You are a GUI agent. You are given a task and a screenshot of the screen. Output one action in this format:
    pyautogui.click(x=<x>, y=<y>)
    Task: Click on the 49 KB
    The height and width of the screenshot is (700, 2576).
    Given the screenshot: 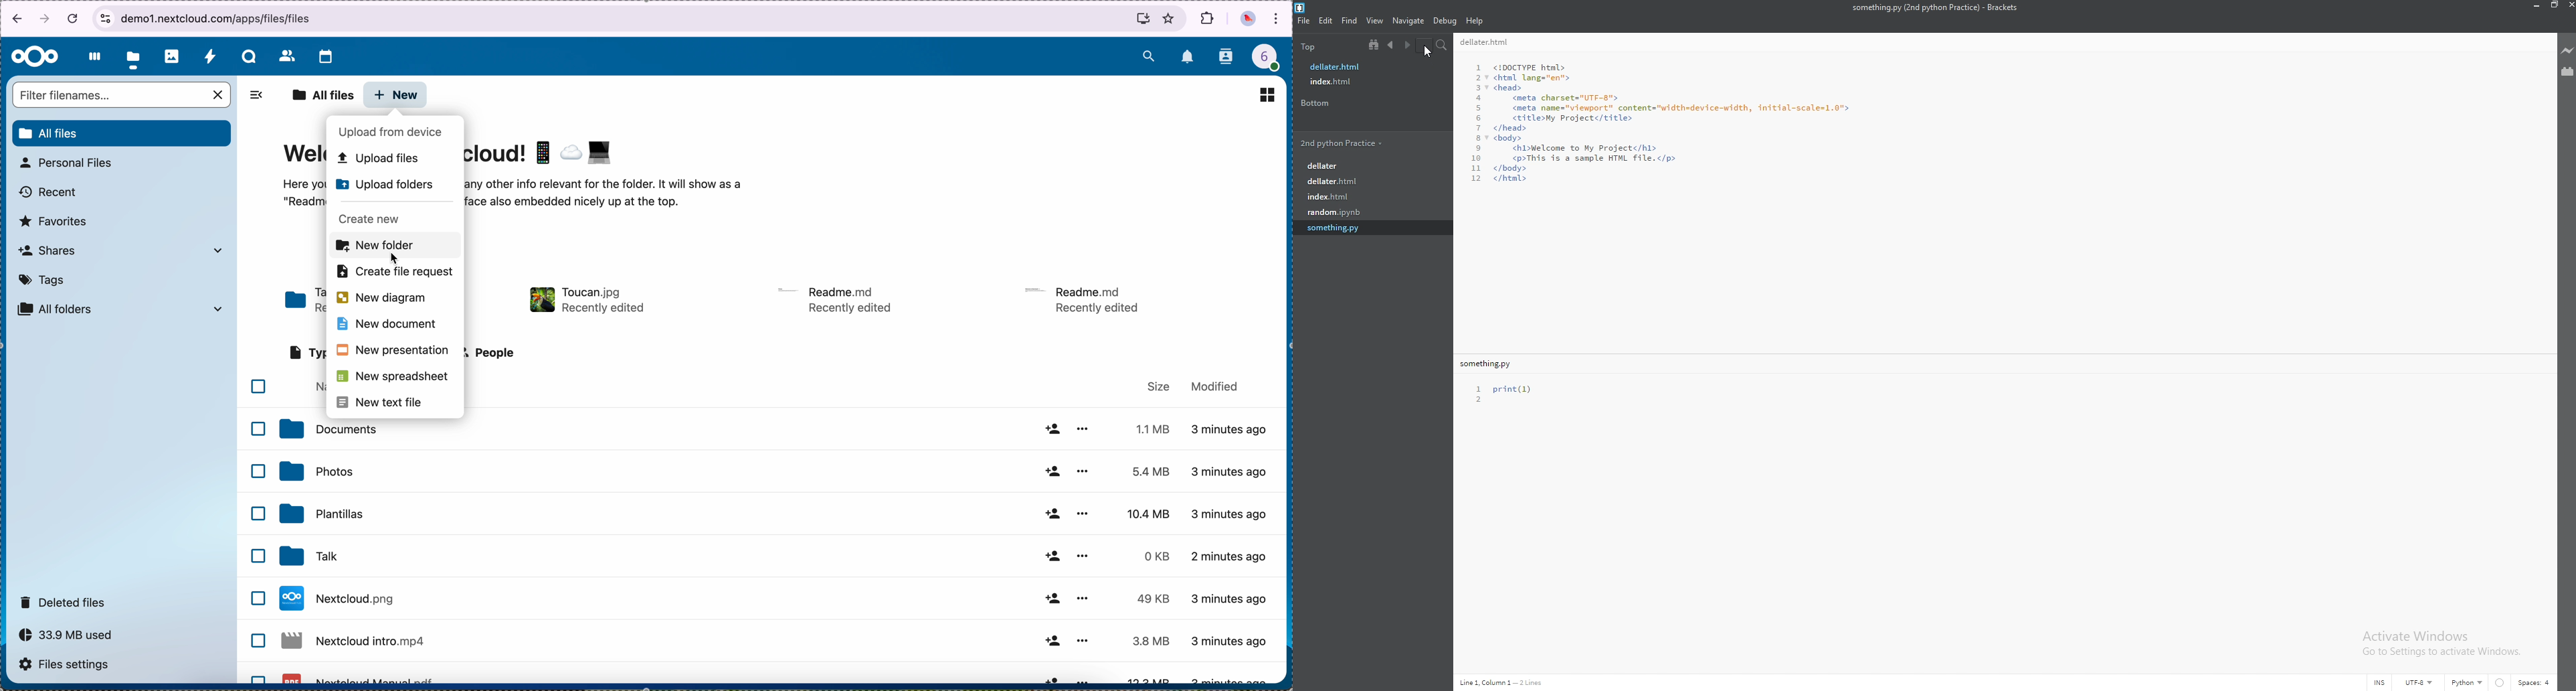 What is the action you would take?
    pyautogui.click(x=1153, y=599)
    